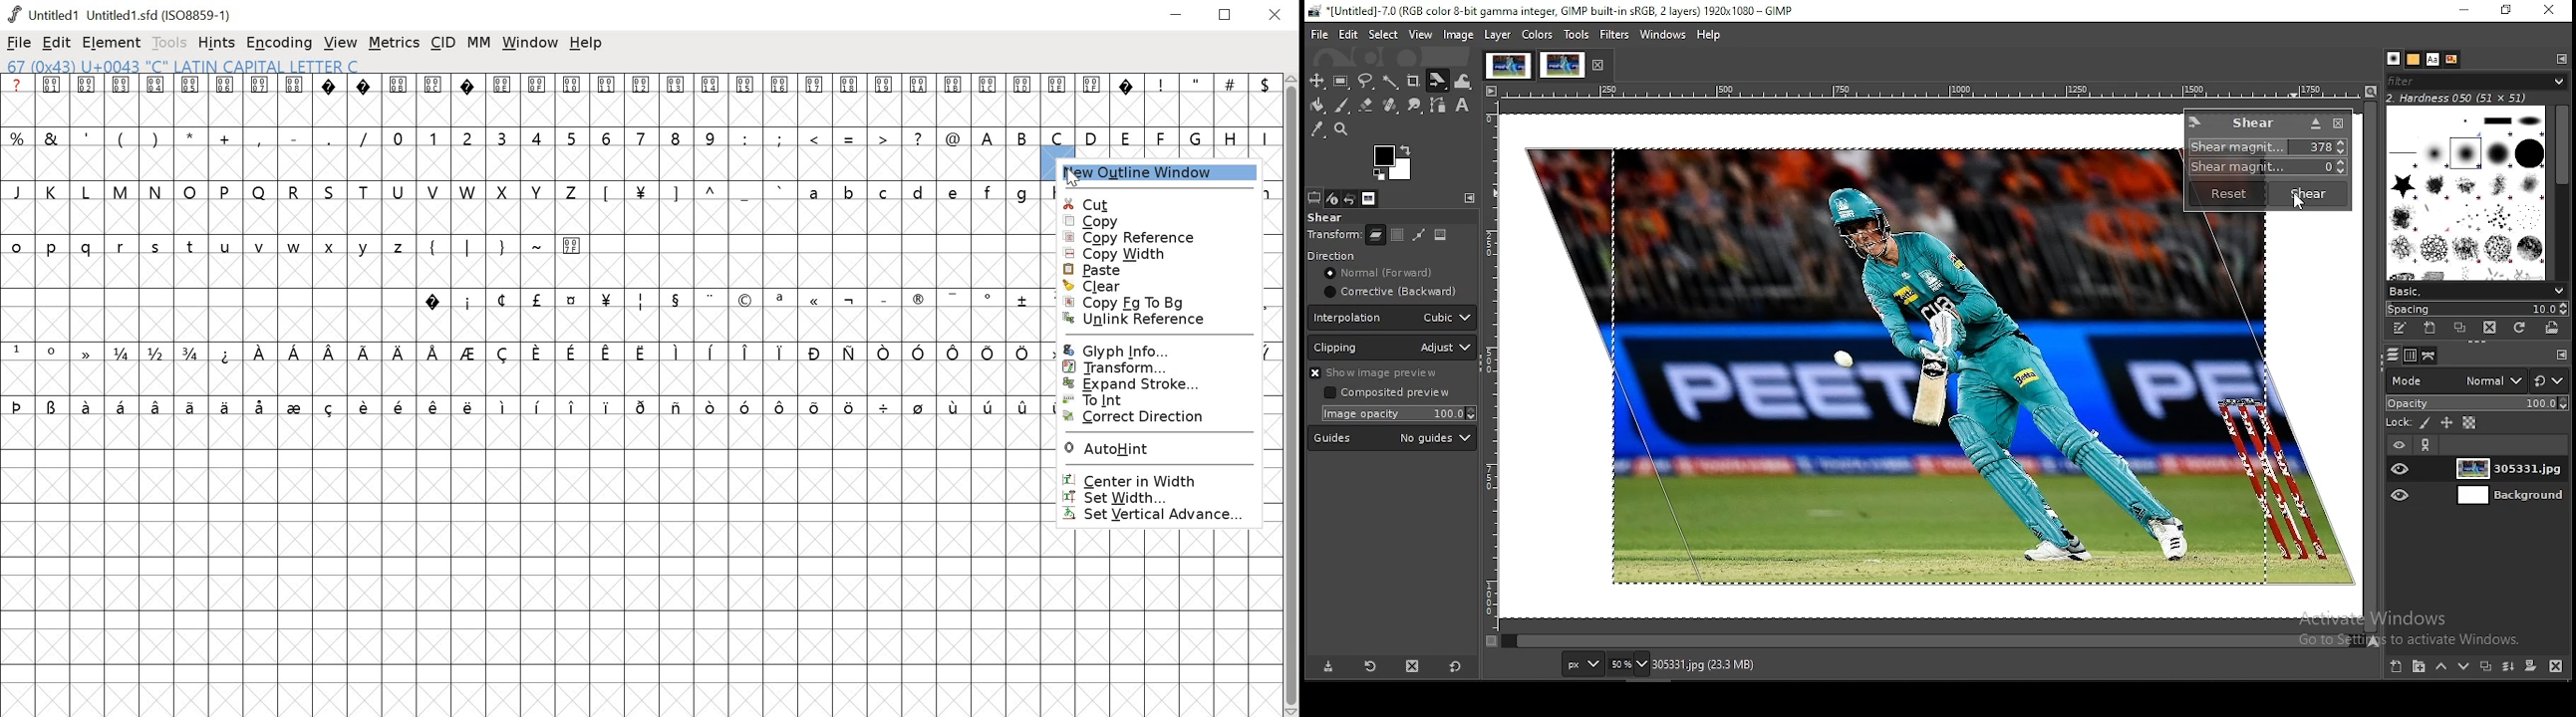 The height and width of the screenshot is (728, 2576). What do you see at coordinates (1393, 160) in the screenshot?
I see `colors` at bounding box center [1393, 160].